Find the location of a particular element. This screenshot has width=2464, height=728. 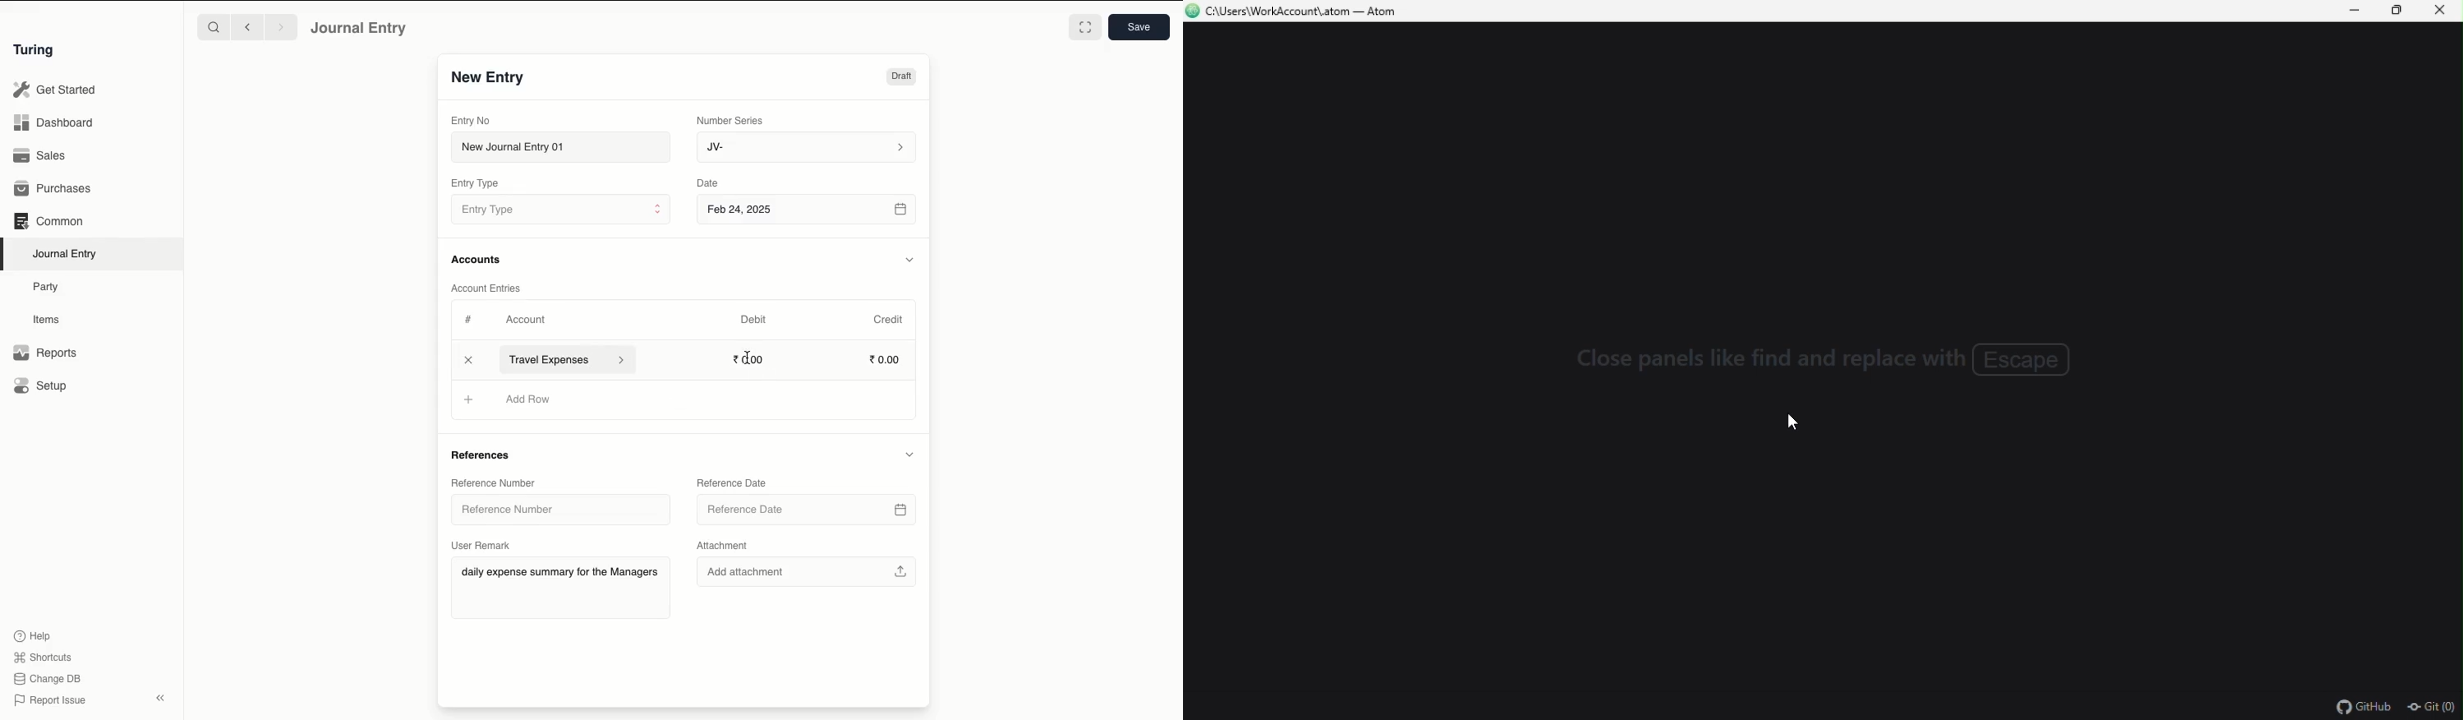

Forward is located at coordinates (282, 26).